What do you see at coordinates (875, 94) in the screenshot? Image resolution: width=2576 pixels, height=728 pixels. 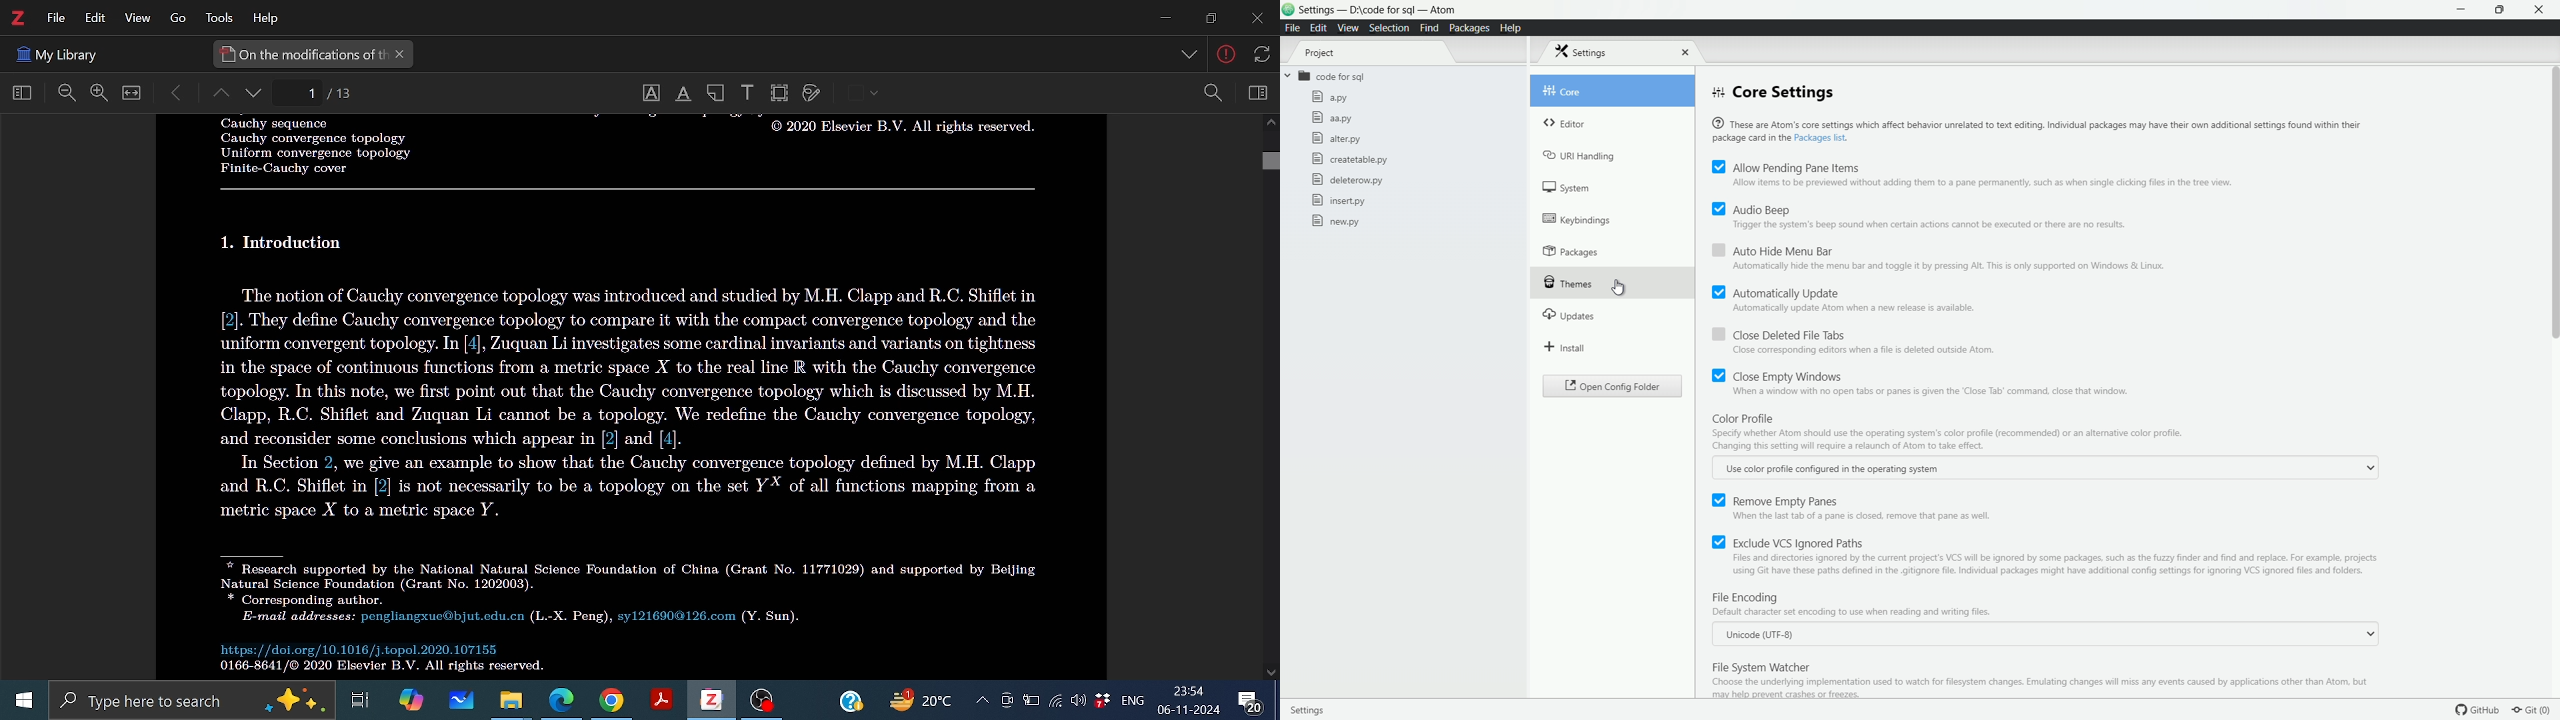 I see `` at bounding box center [875, 94].